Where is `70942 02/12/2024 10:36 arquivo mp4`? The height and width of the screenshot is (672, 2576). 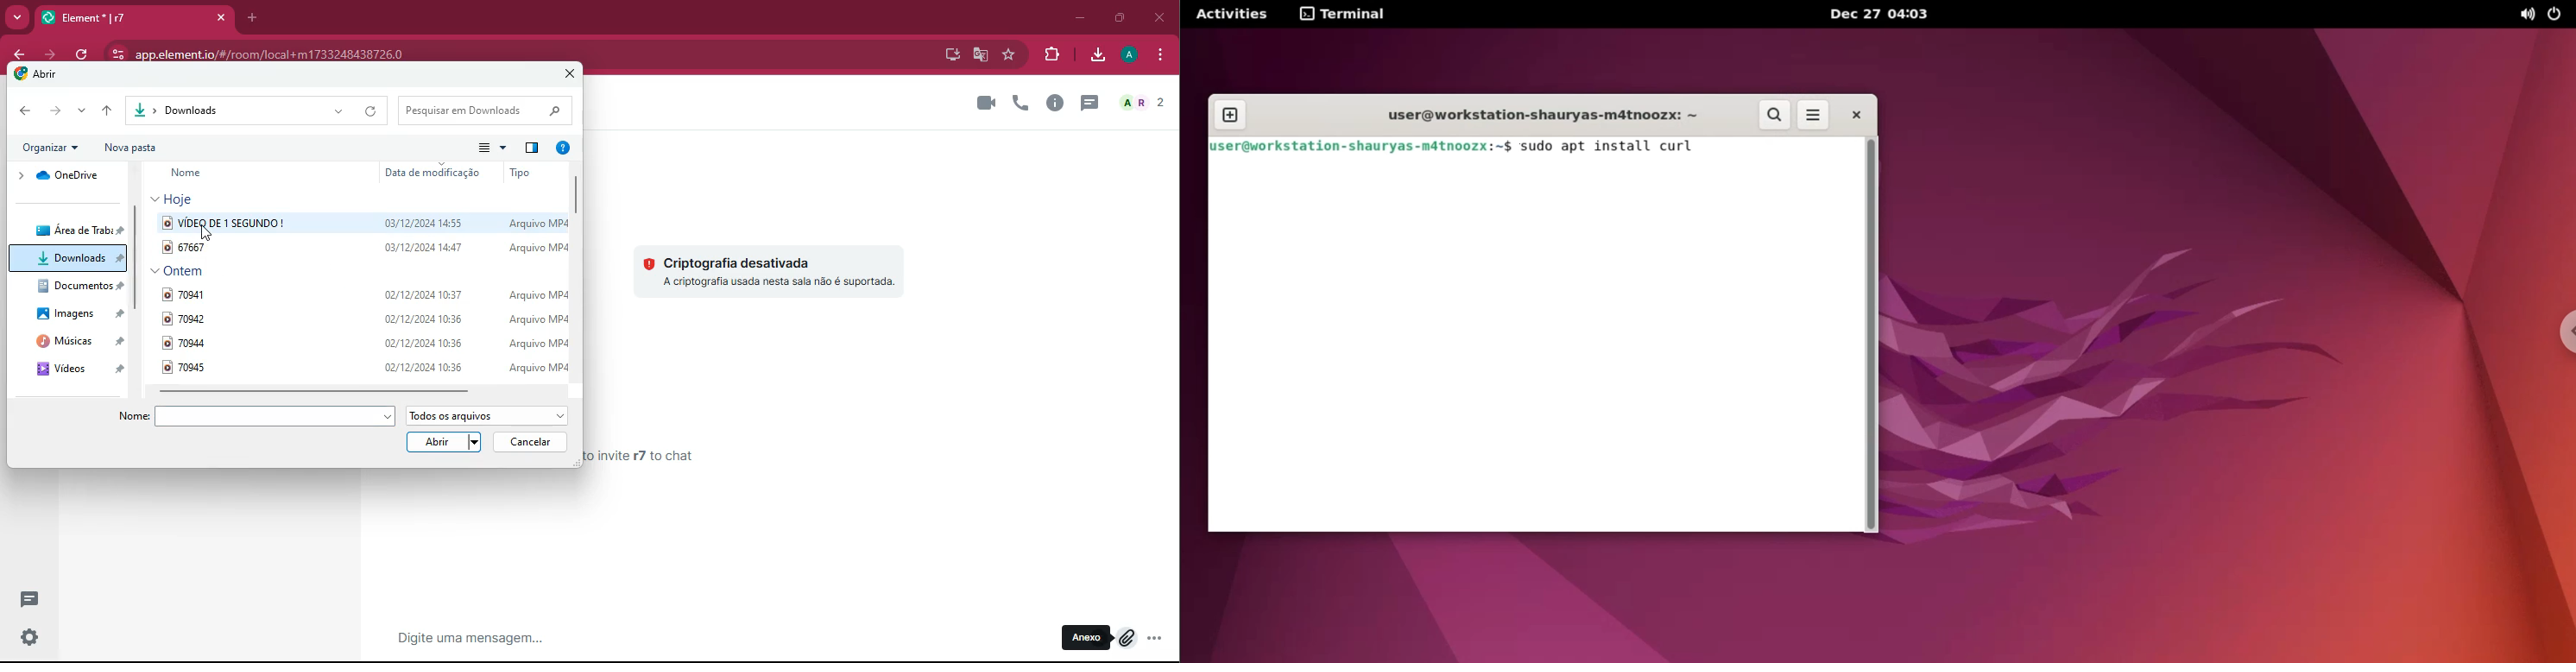 70942 02/12/2024 10:36 arquivo mp4 is located at coordinates (362, 319).